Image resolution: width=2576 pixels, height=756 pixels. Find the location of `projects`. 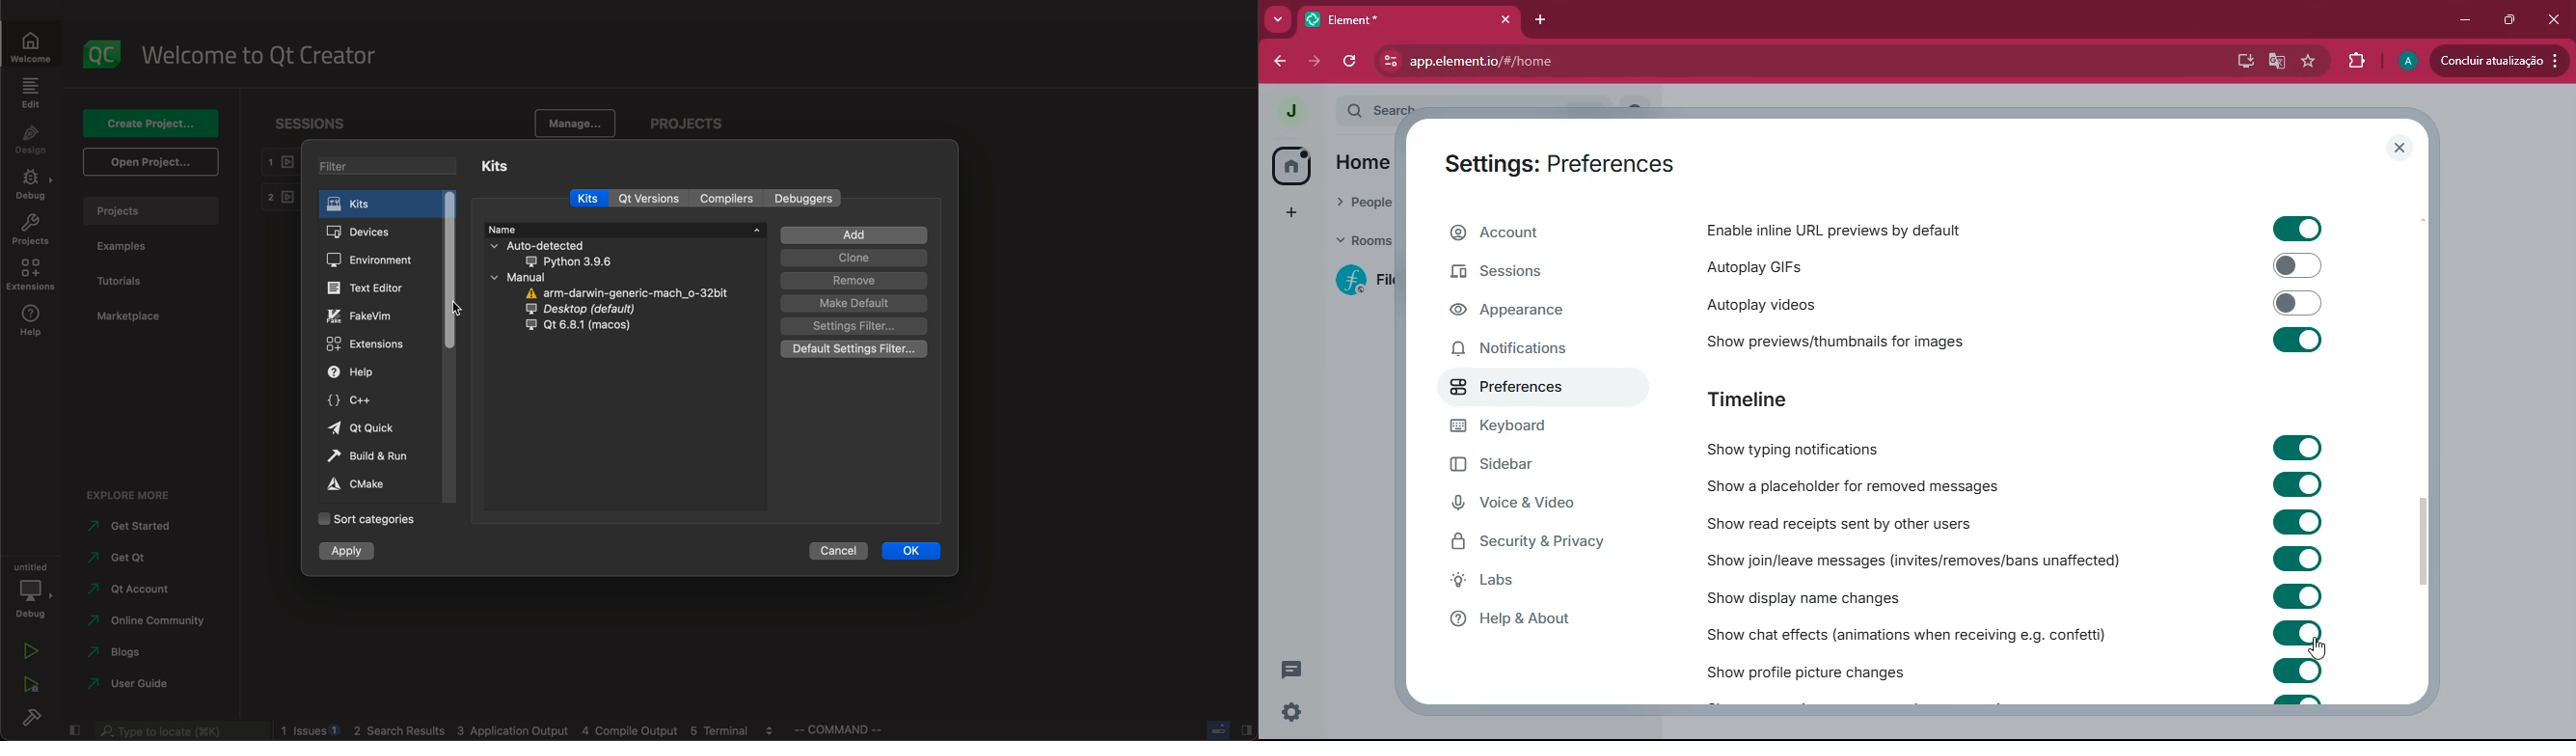

projects is located at coordinates (687, 122).